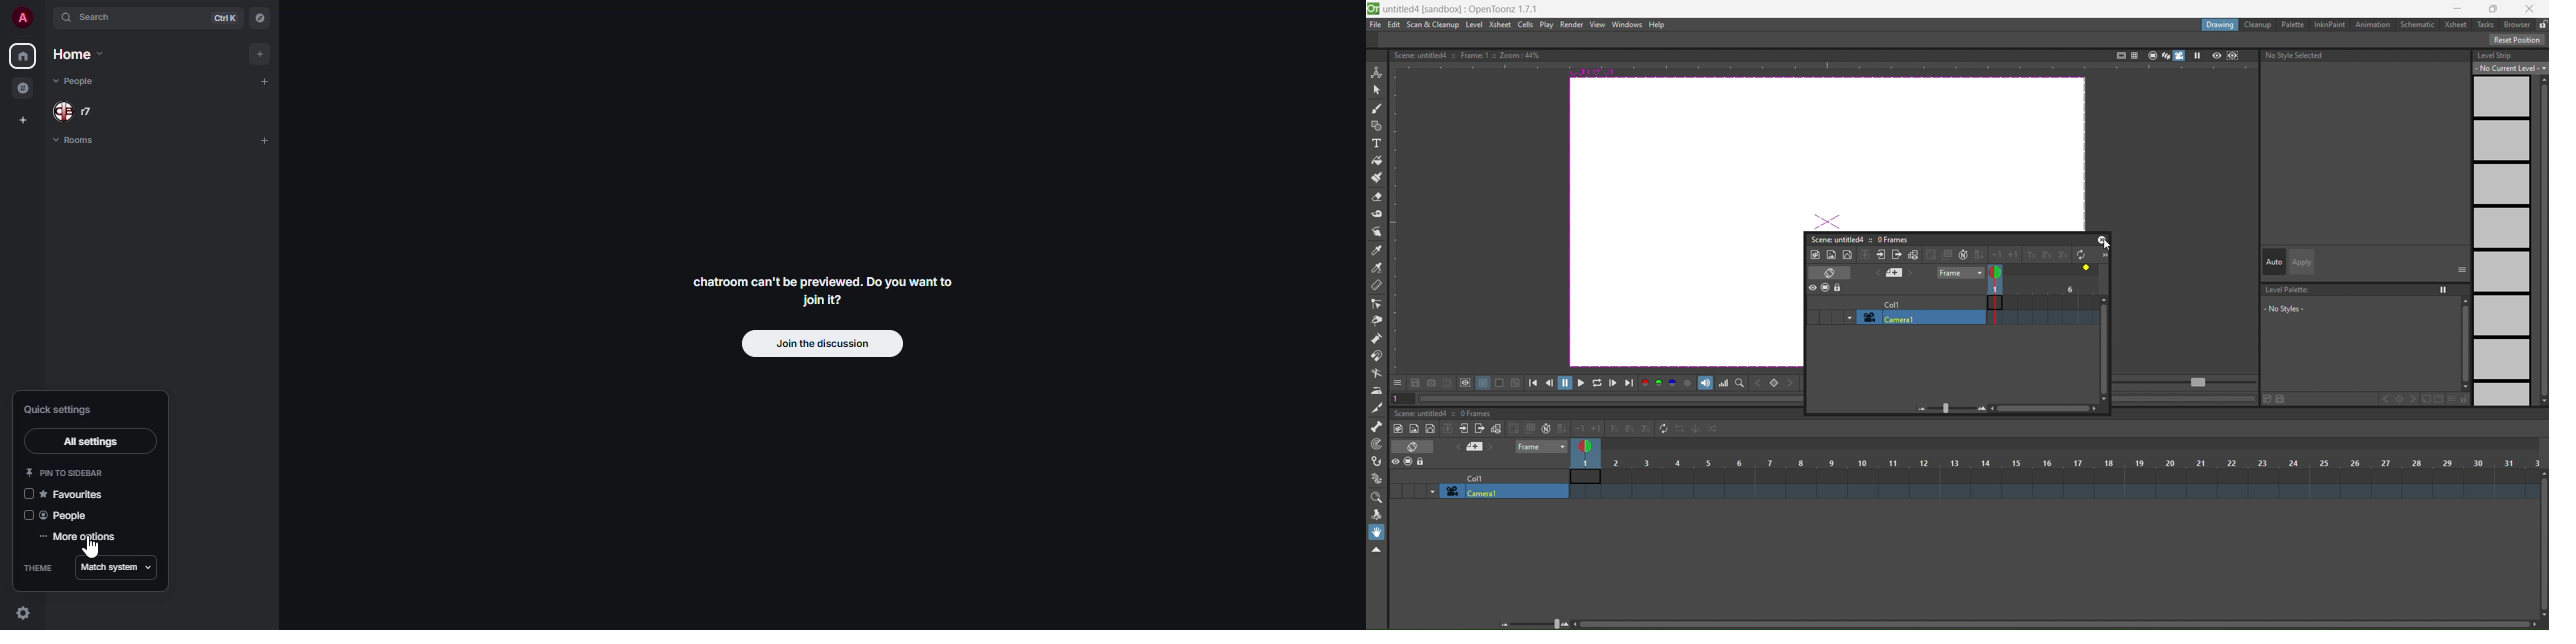  Describe the element at coordinates (2134, 54) in the screenshot. I see `field guide` at that location.